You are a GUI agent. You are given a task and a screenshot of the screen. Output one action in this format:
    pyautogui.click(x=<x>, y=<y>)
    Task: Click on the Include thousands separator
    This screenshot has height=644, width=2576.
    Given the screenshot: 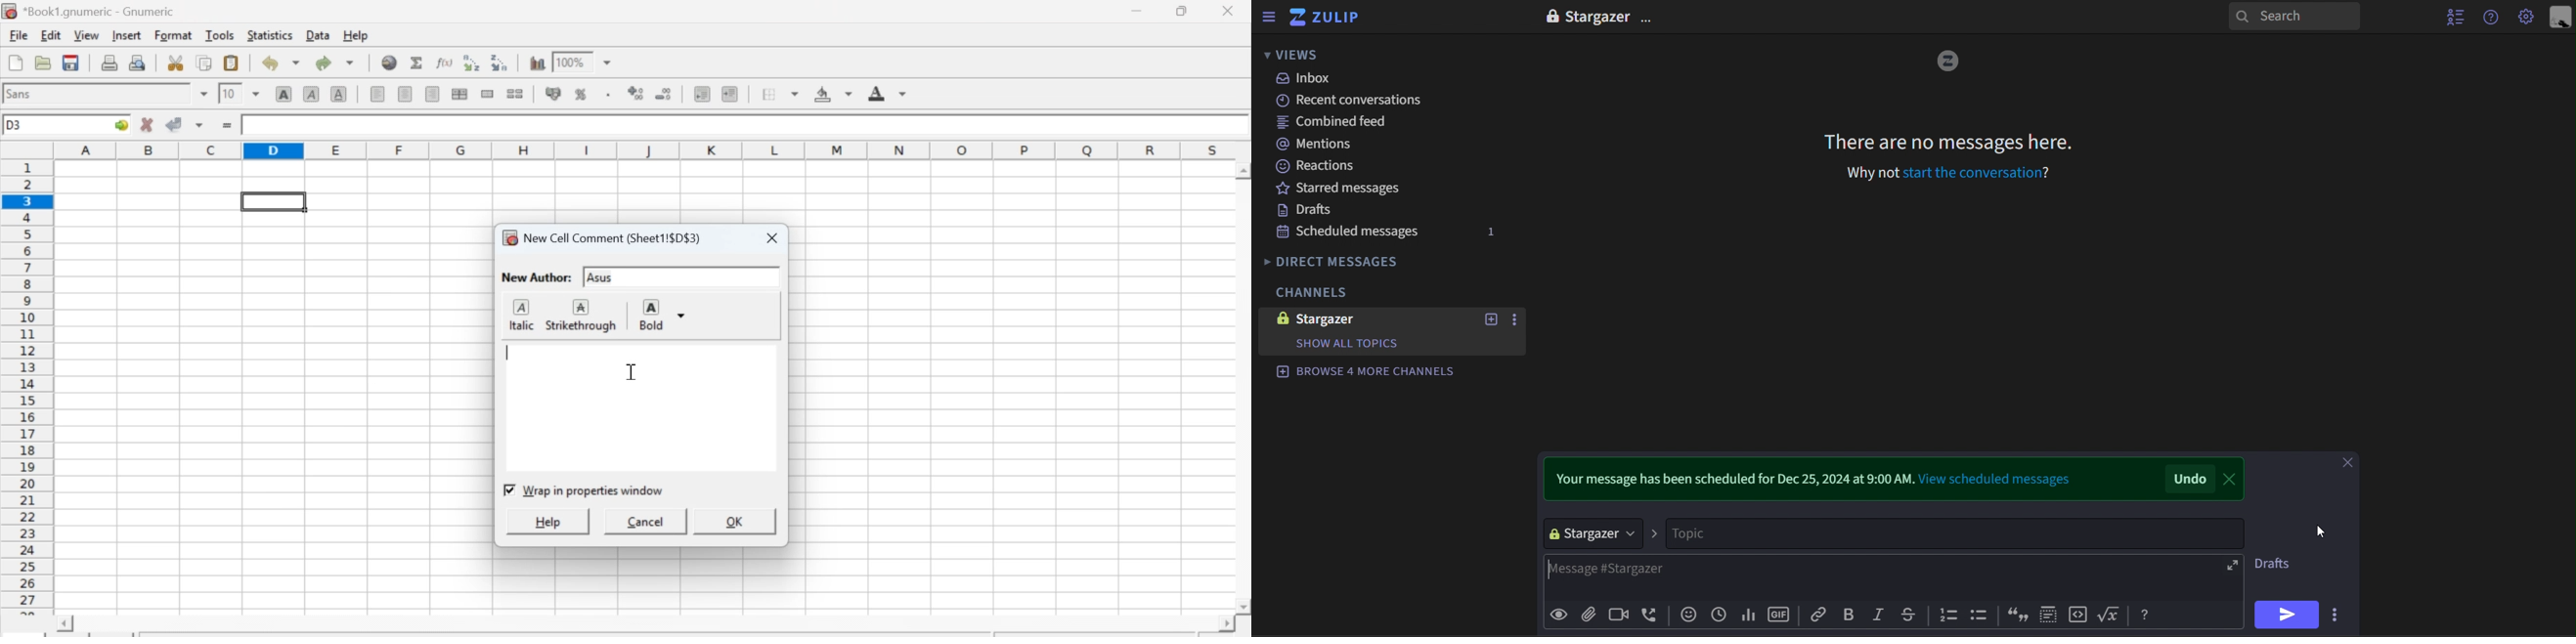 What is the action you would take?
    pyautogui.click(x=608, y=96)
    